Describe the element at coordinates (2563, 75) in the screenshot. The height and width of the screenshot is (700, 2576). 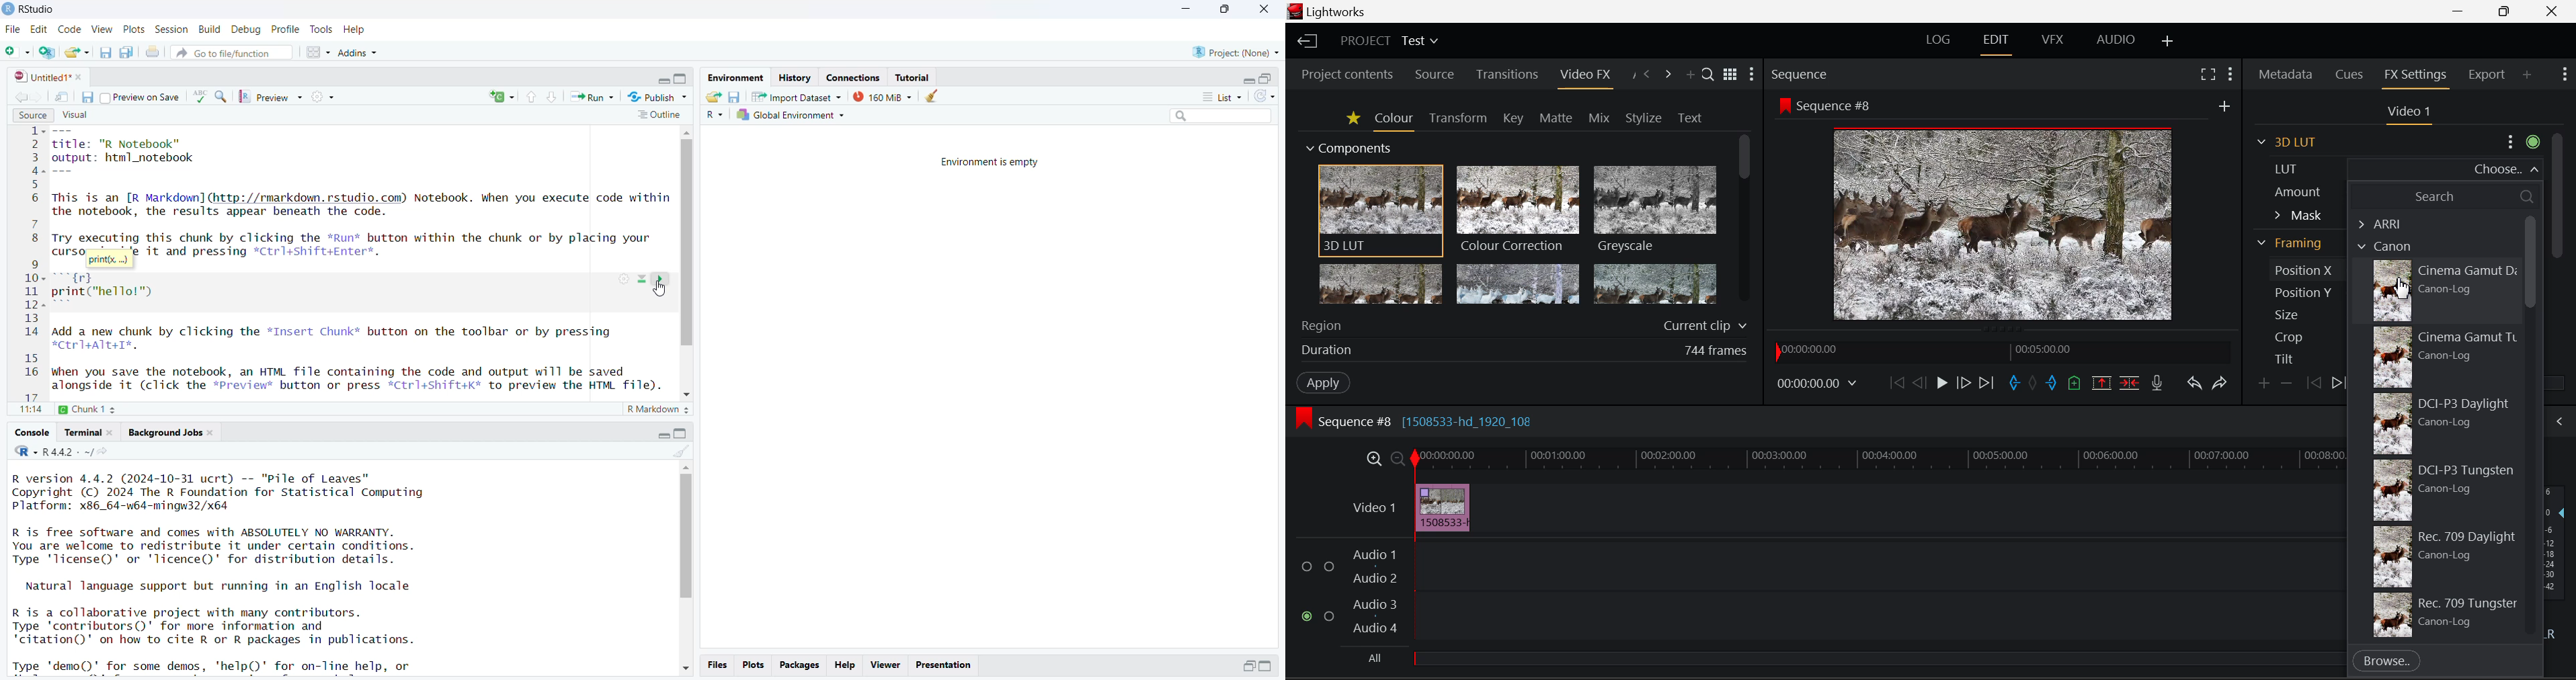
I see `Show Settings` at that location.